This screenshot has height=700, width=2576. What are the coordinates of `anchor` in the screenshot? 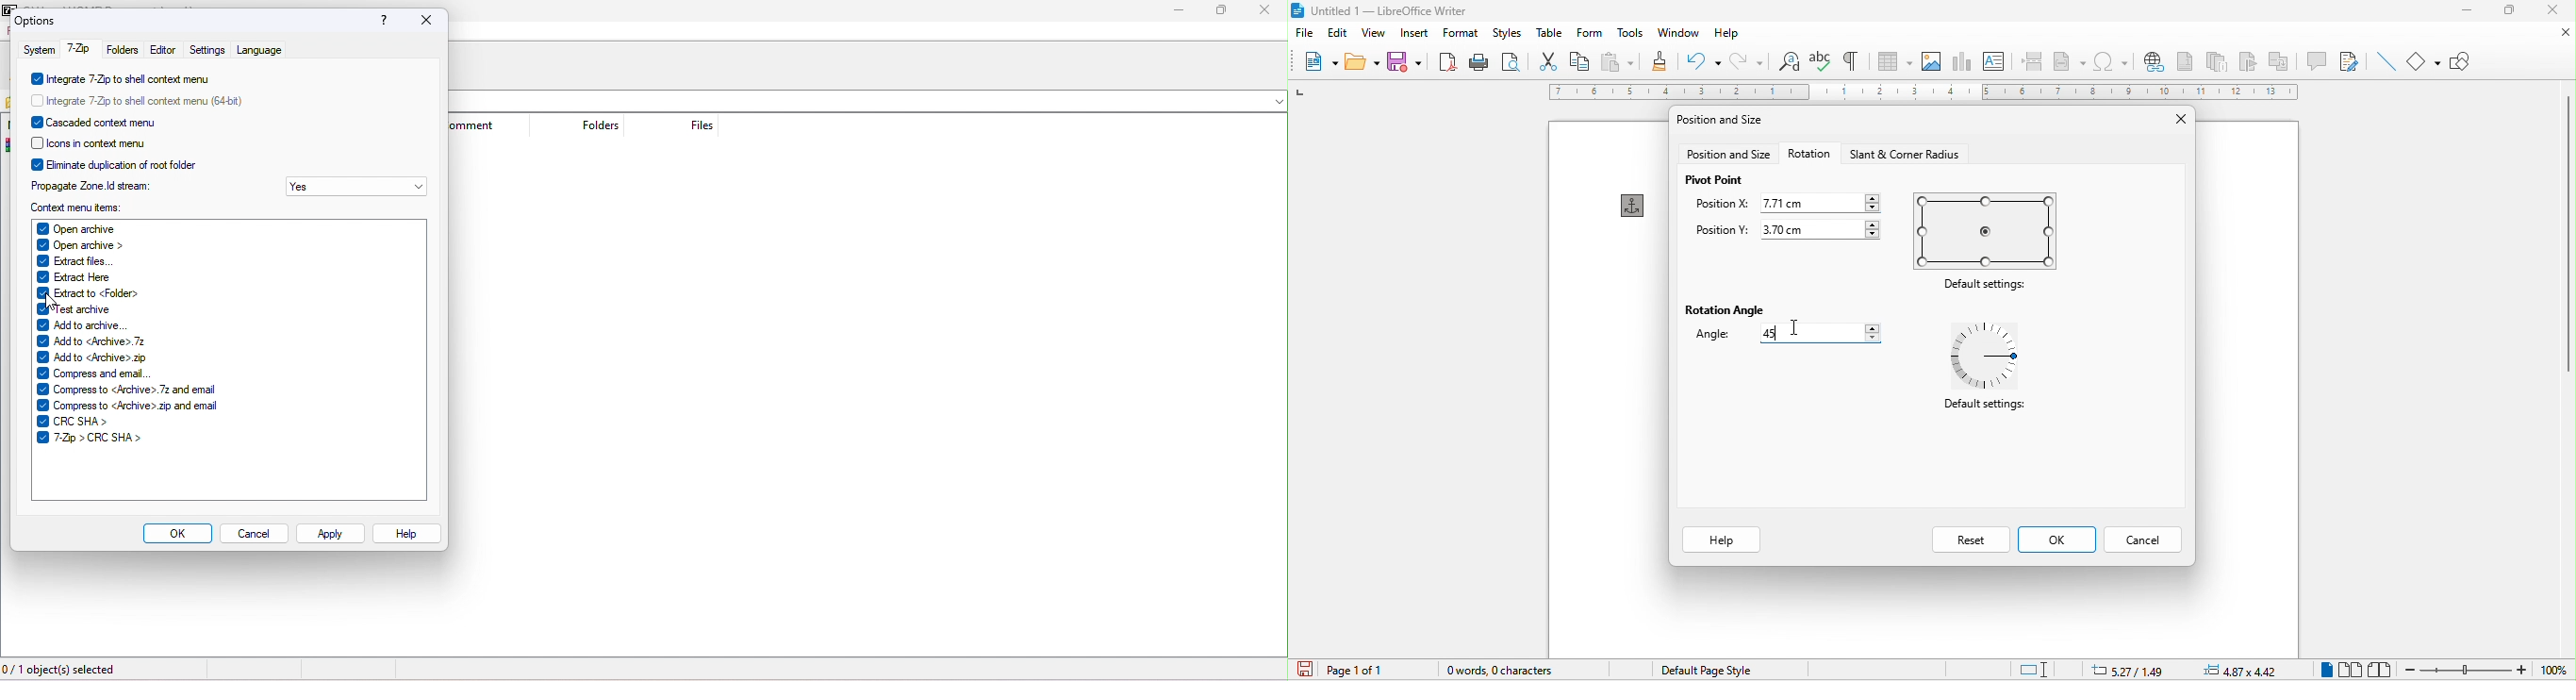 It's located at (1629, 204).